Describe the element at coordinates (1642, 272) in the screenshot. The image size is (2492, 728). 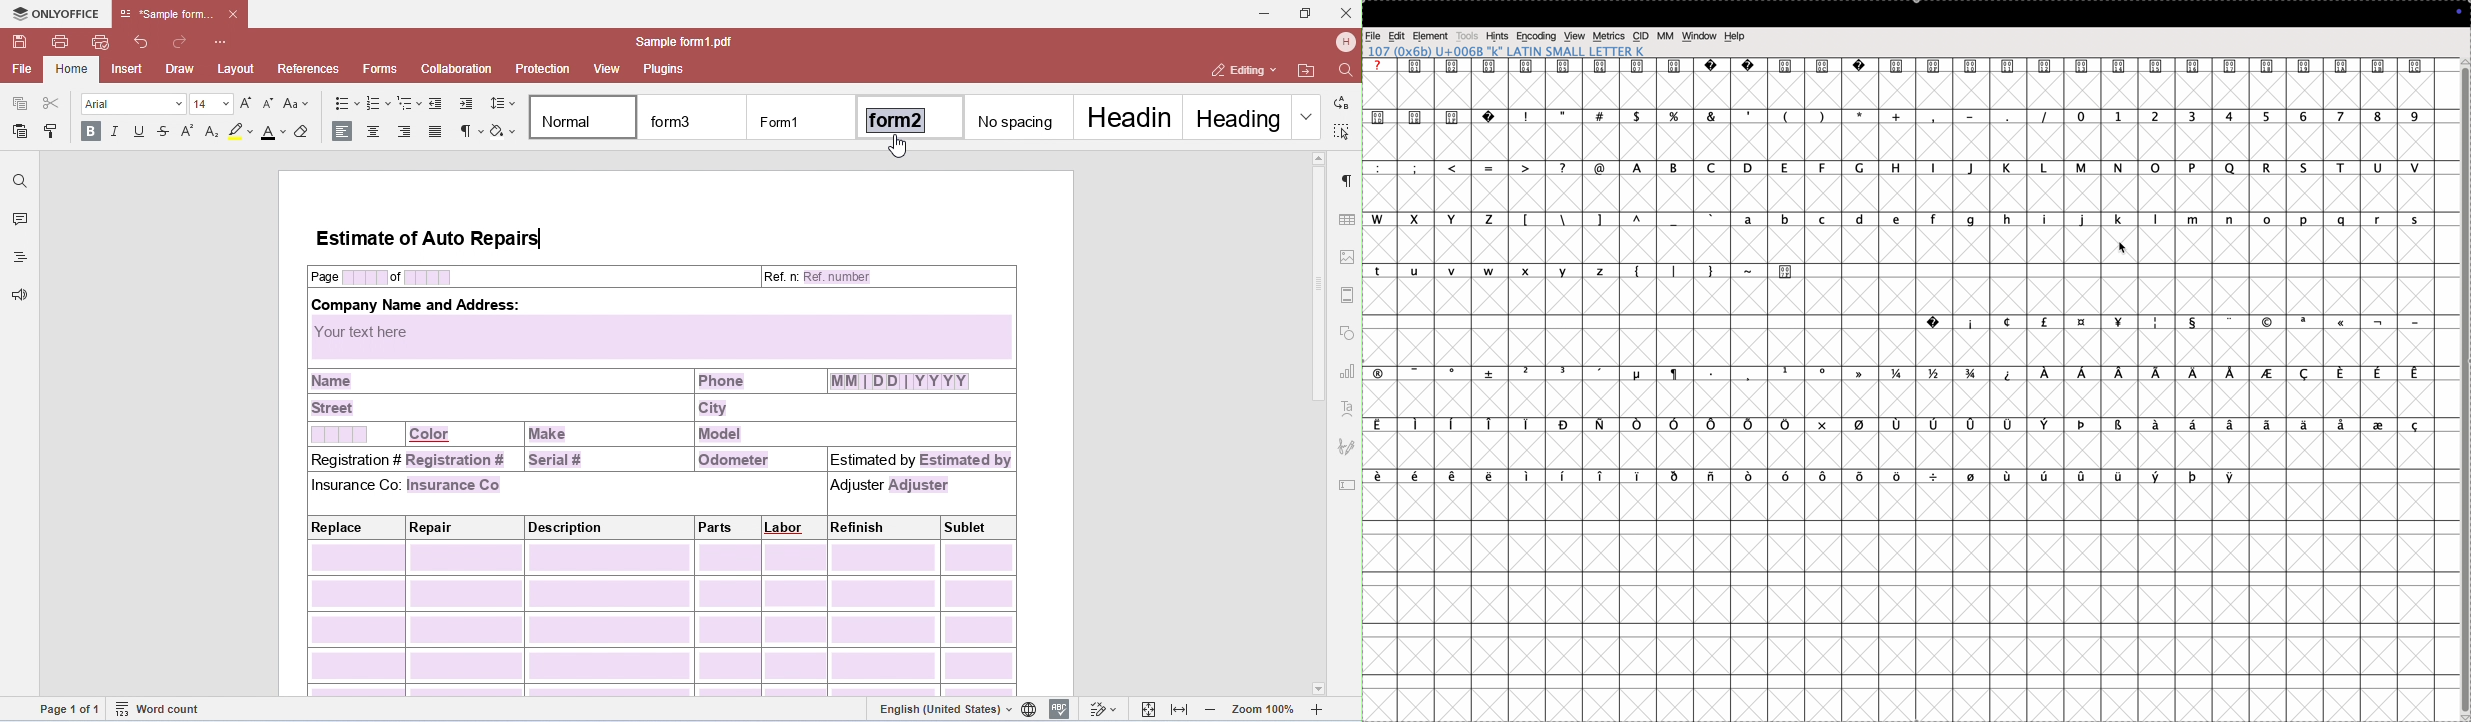
I see `{` at that location.